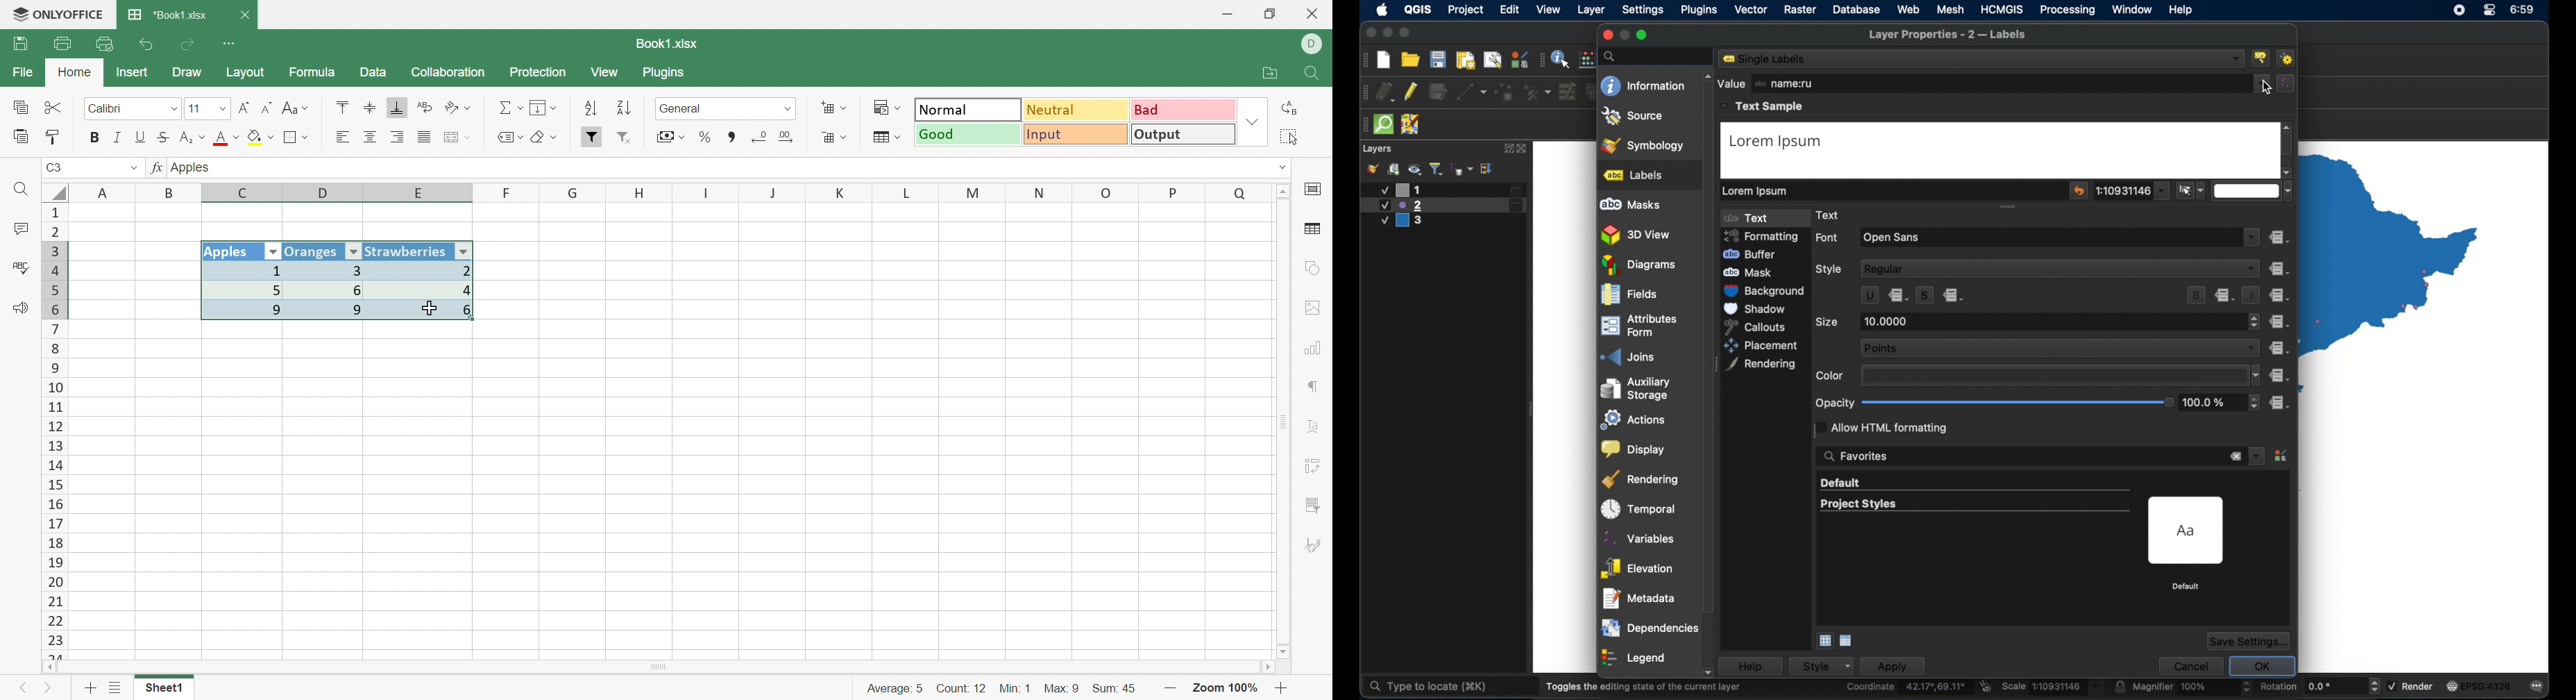 The width and height of the screenshot is (2576, 700). I want to click on Next, so click(49, 691).